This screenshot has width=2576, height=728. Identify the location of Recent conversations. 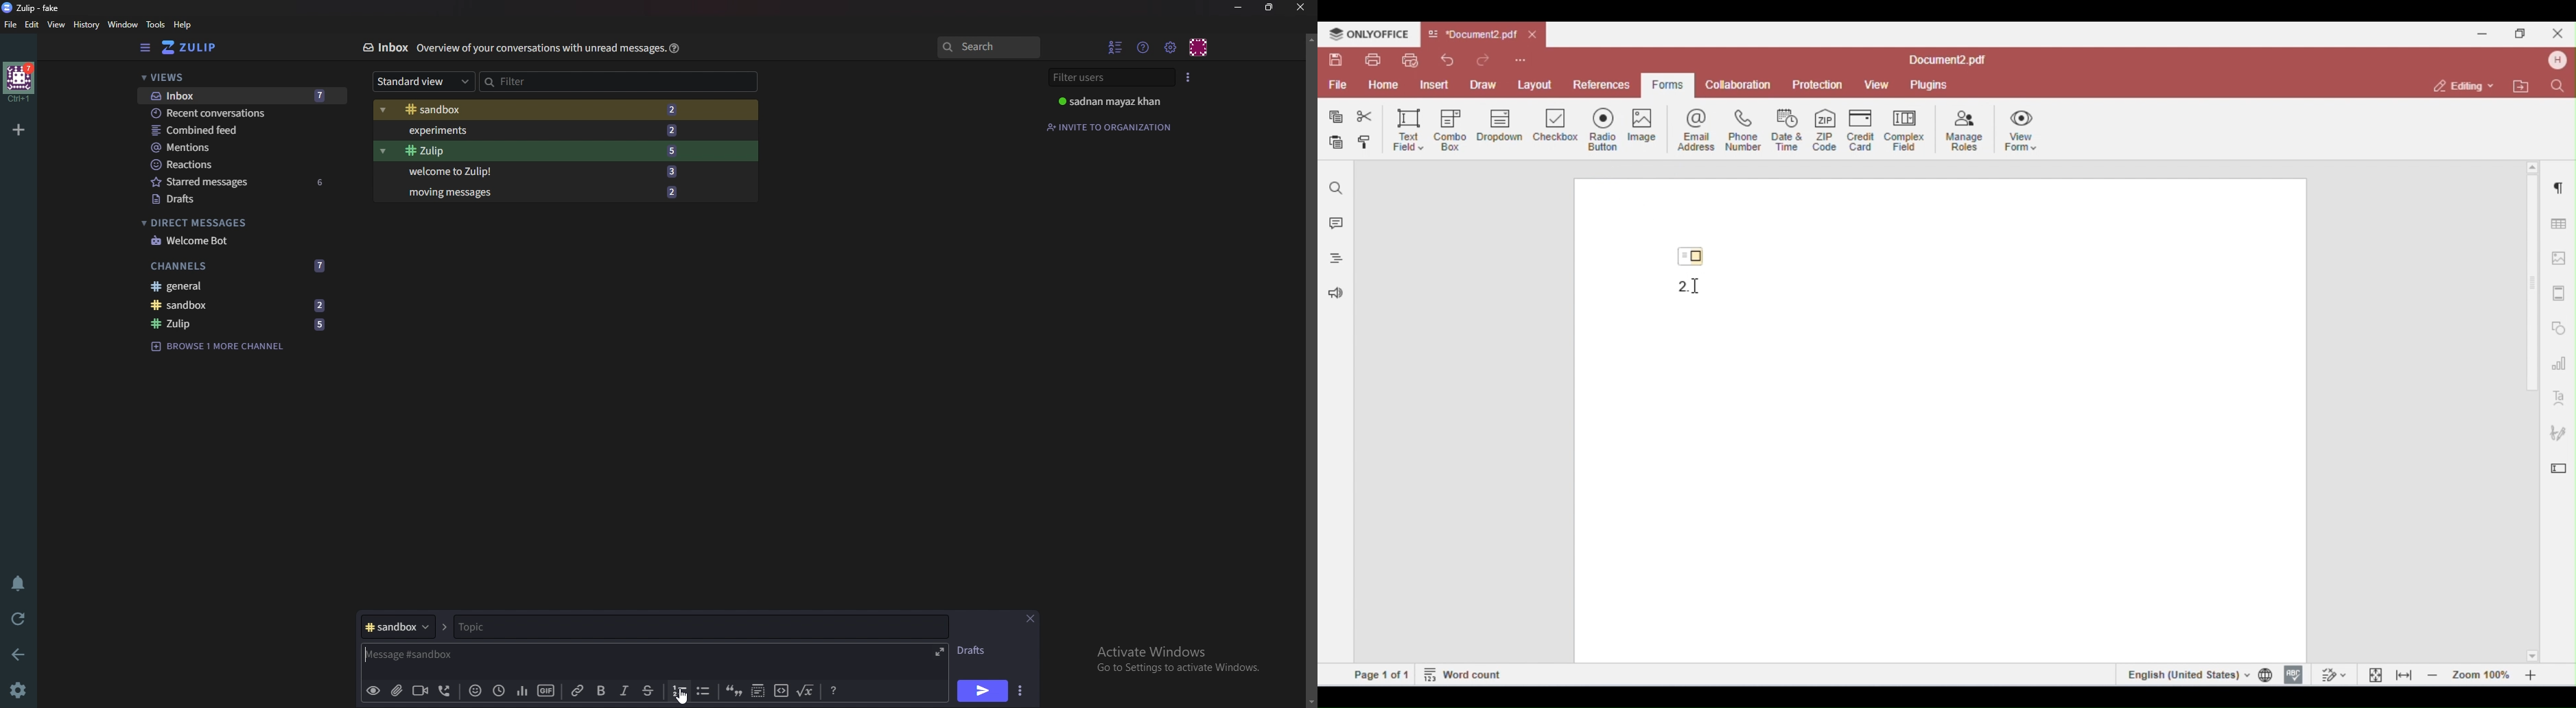
(242, 114).